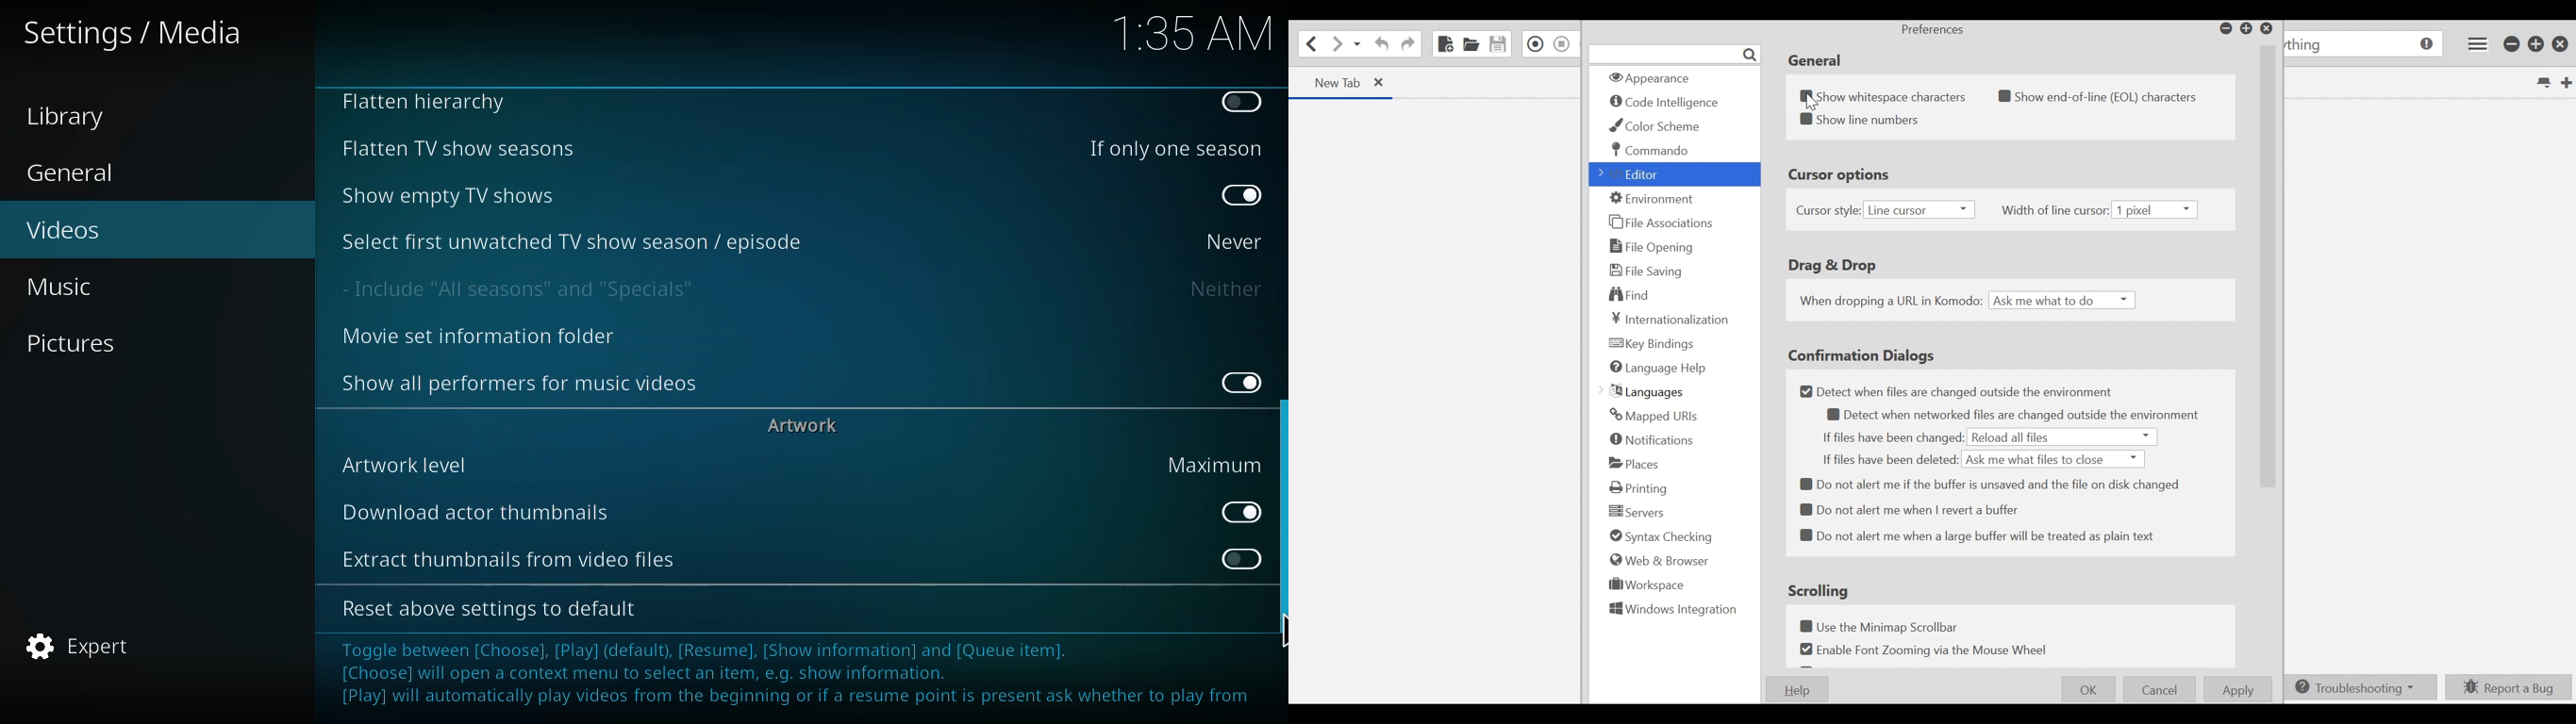 The image size is (2576, 728). I want to click on expert, so click(80, 647).